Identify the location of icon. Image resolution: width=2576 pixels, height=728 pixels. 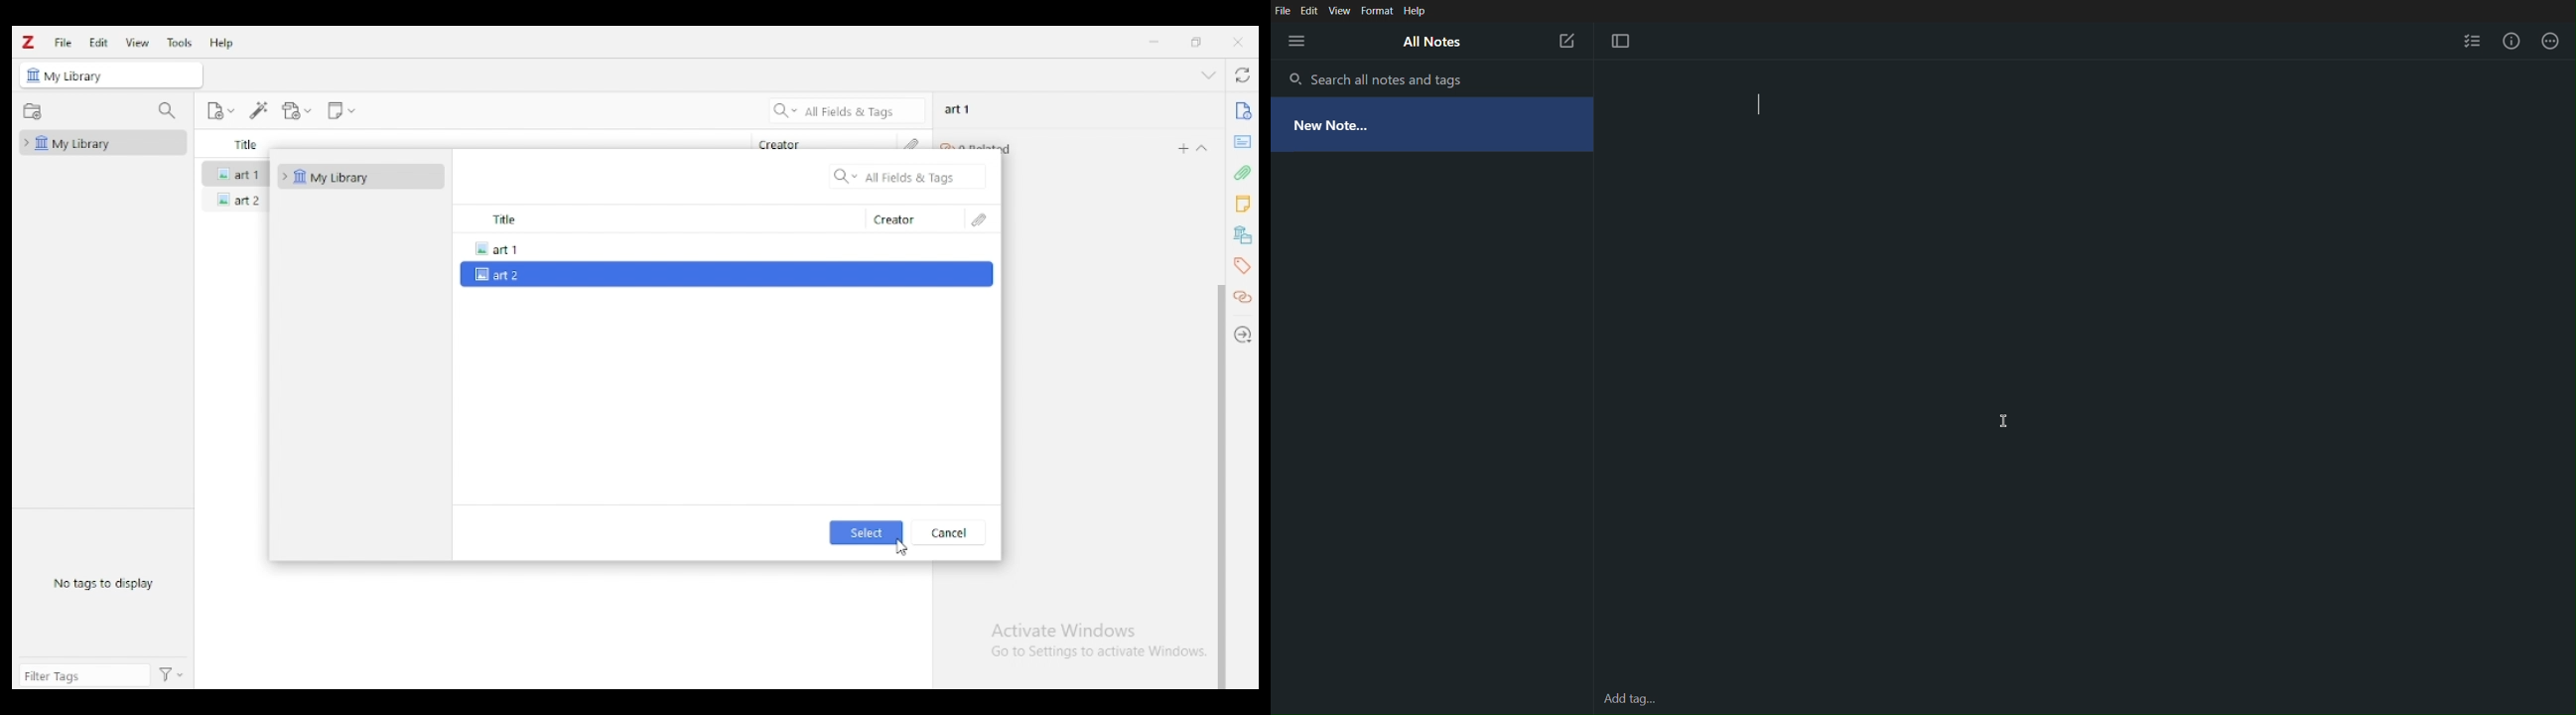
(33, 75).